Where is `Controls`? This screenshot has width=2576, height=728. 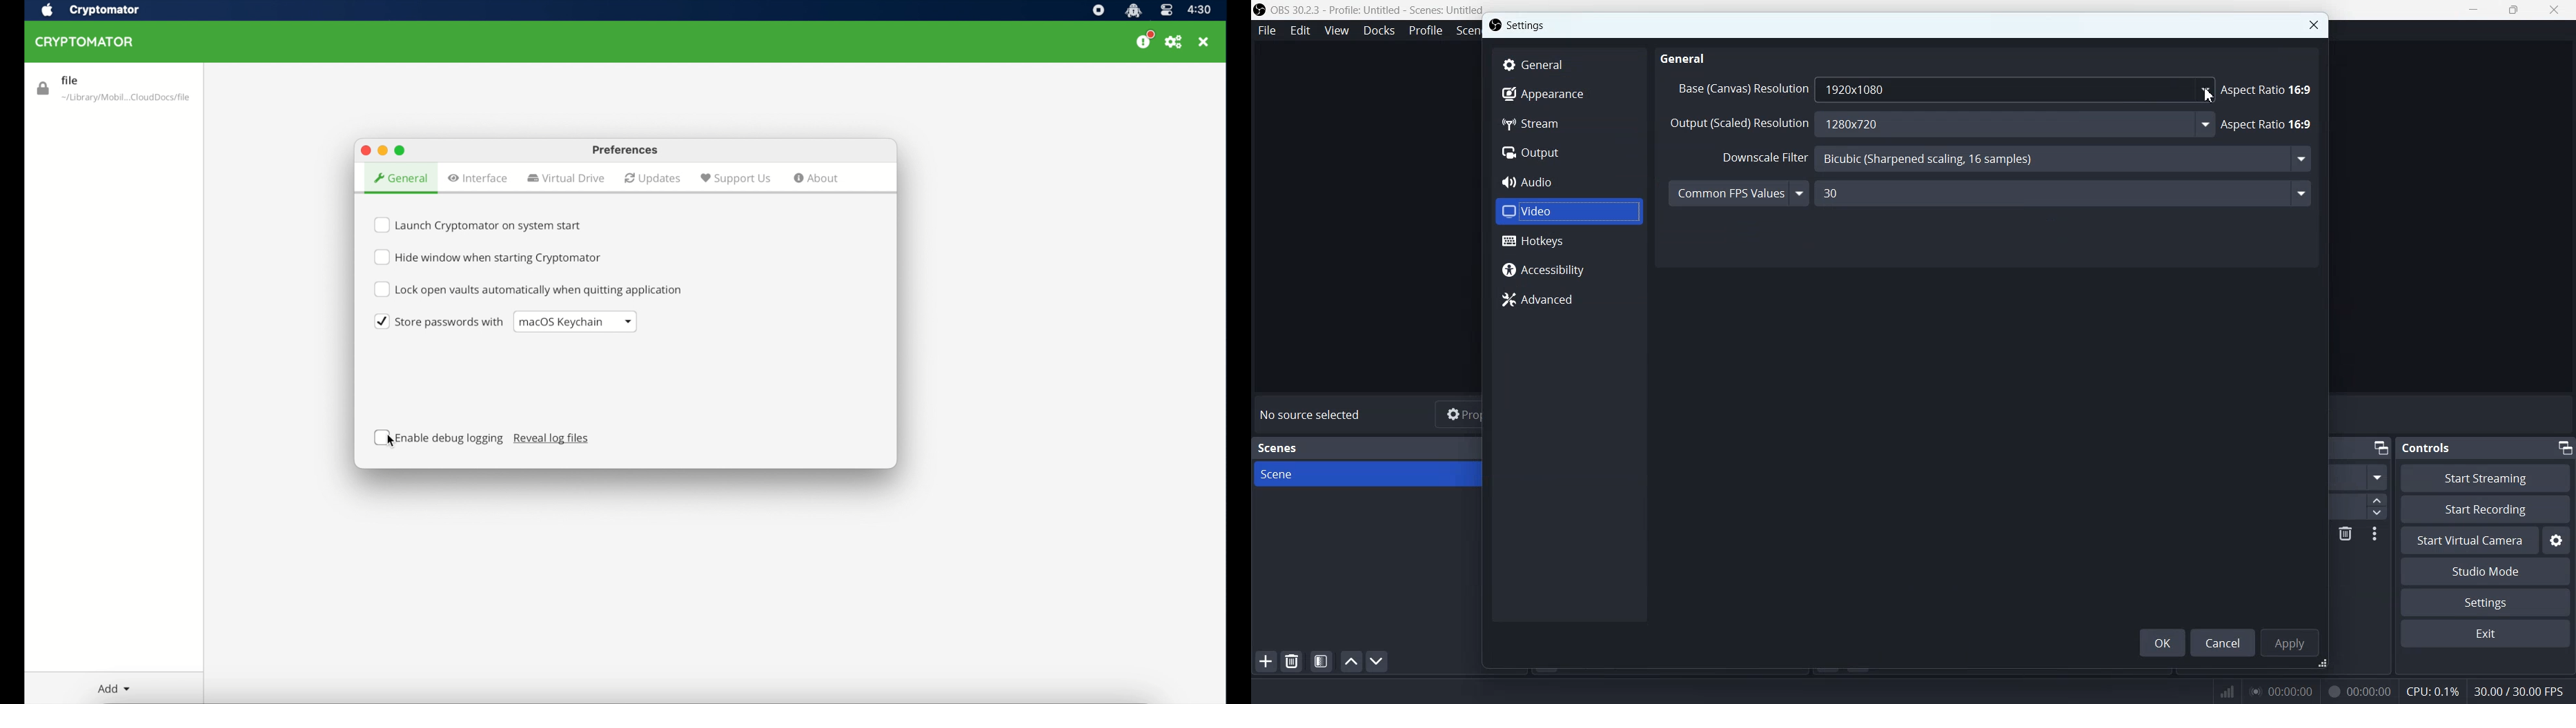
Controls is located at coordinates (2433, 447).